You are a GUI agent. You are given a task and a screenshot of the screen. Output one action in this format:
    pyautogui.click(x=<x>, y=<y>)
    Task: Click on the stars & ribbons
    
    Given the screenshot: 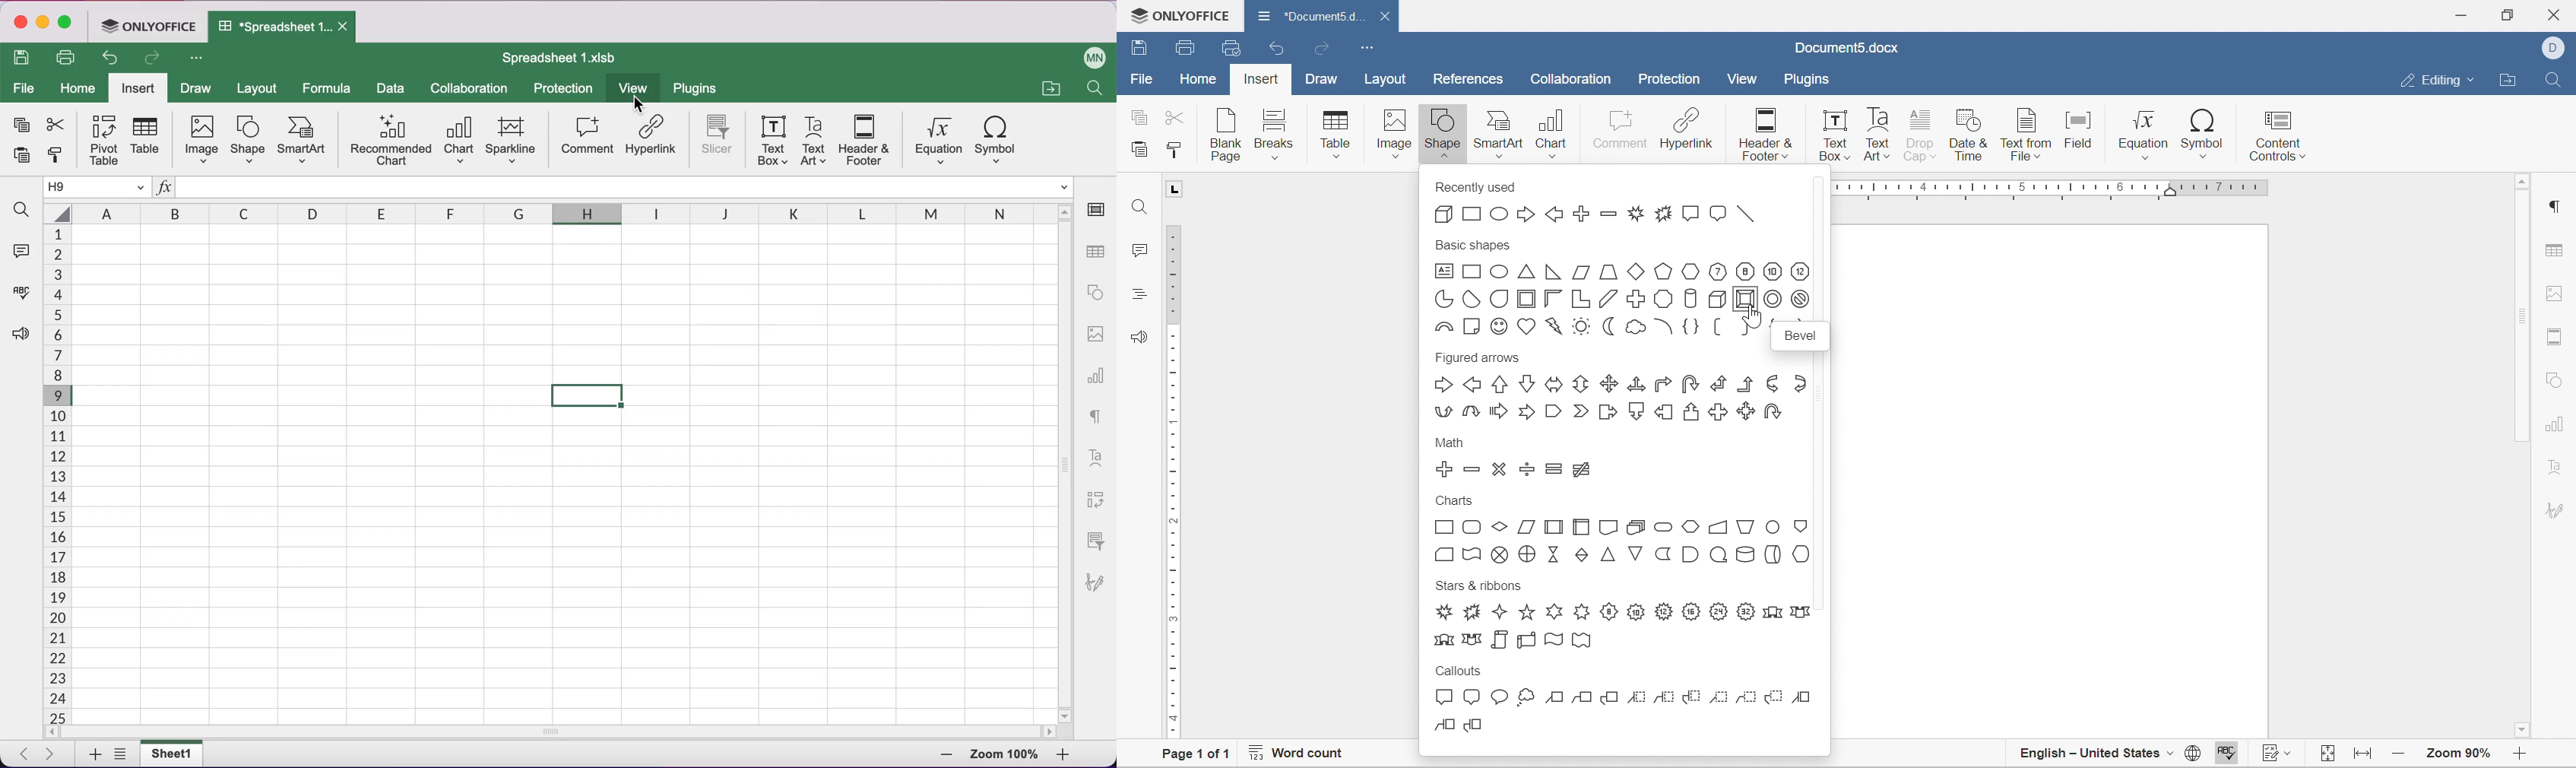 What is the action you would take?
    pyautogui.click(x=1618, y=617)
    